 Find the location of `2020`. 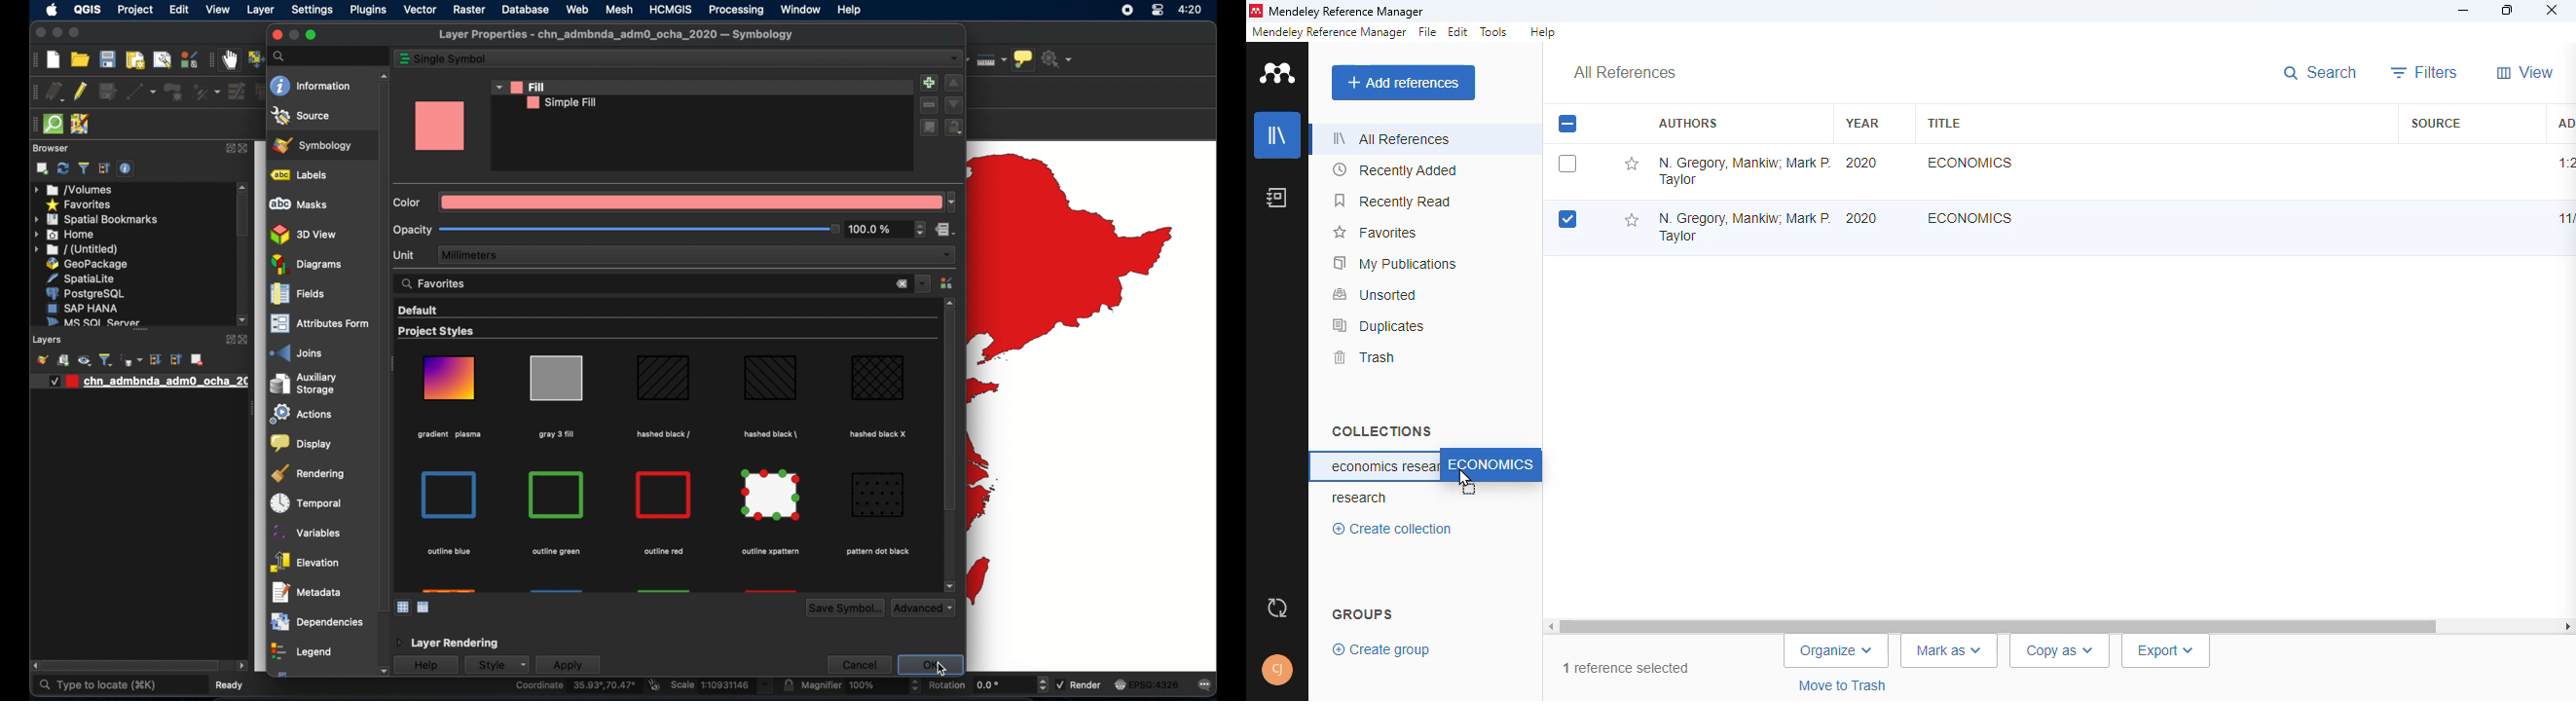

2020 is located at coordinates (1861, 218).